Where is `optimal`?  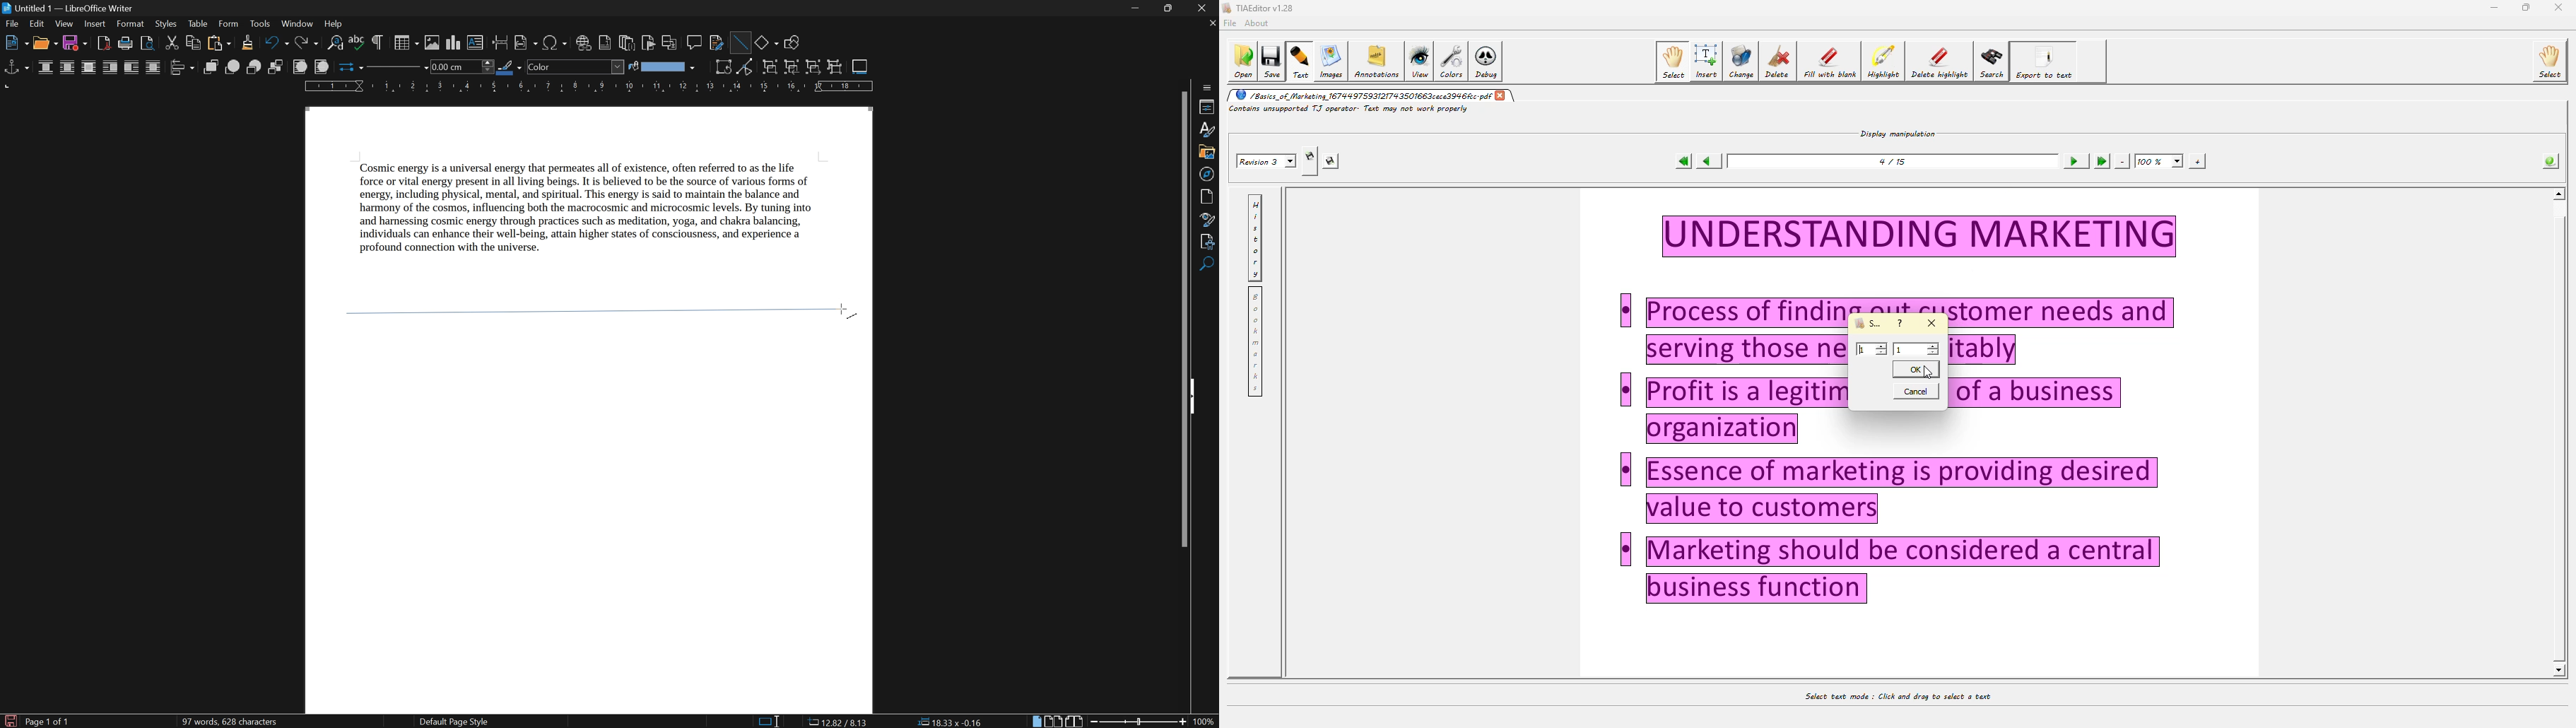 optimal is located at coordinates (88, 68).